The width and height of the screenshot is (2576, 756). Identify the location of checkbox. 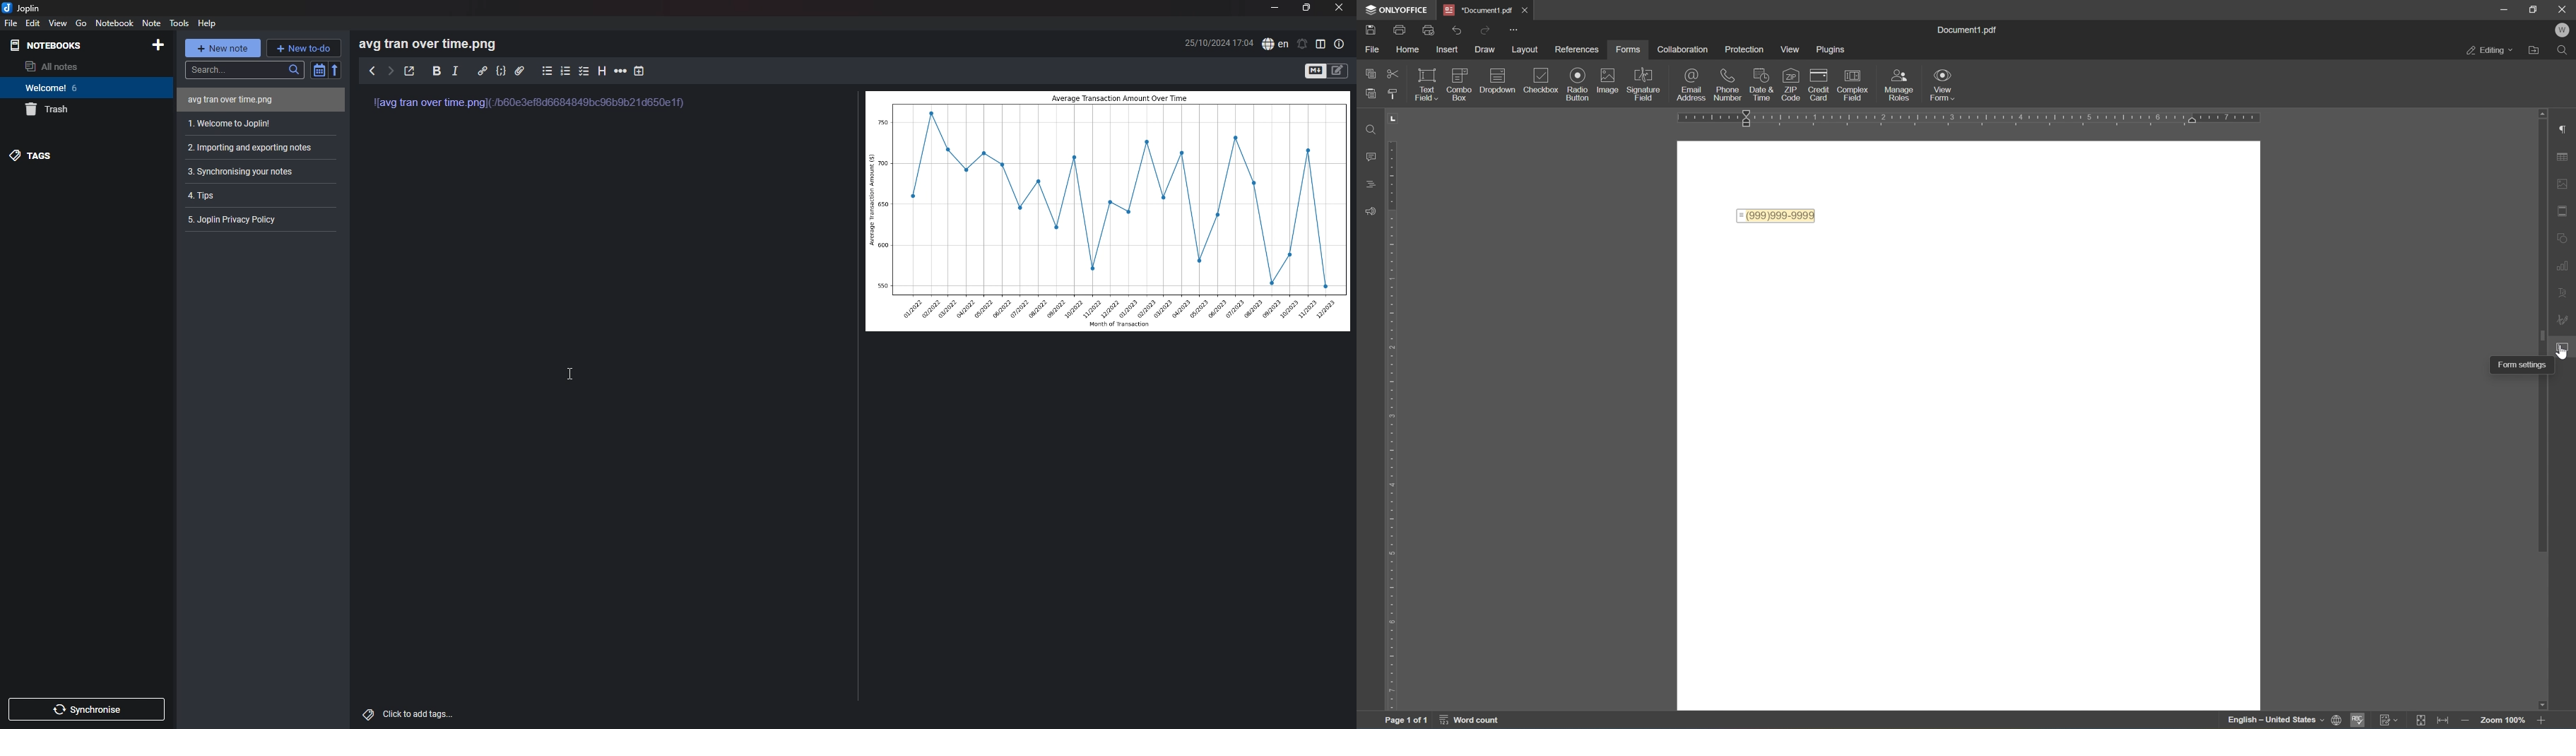
(584, 71).